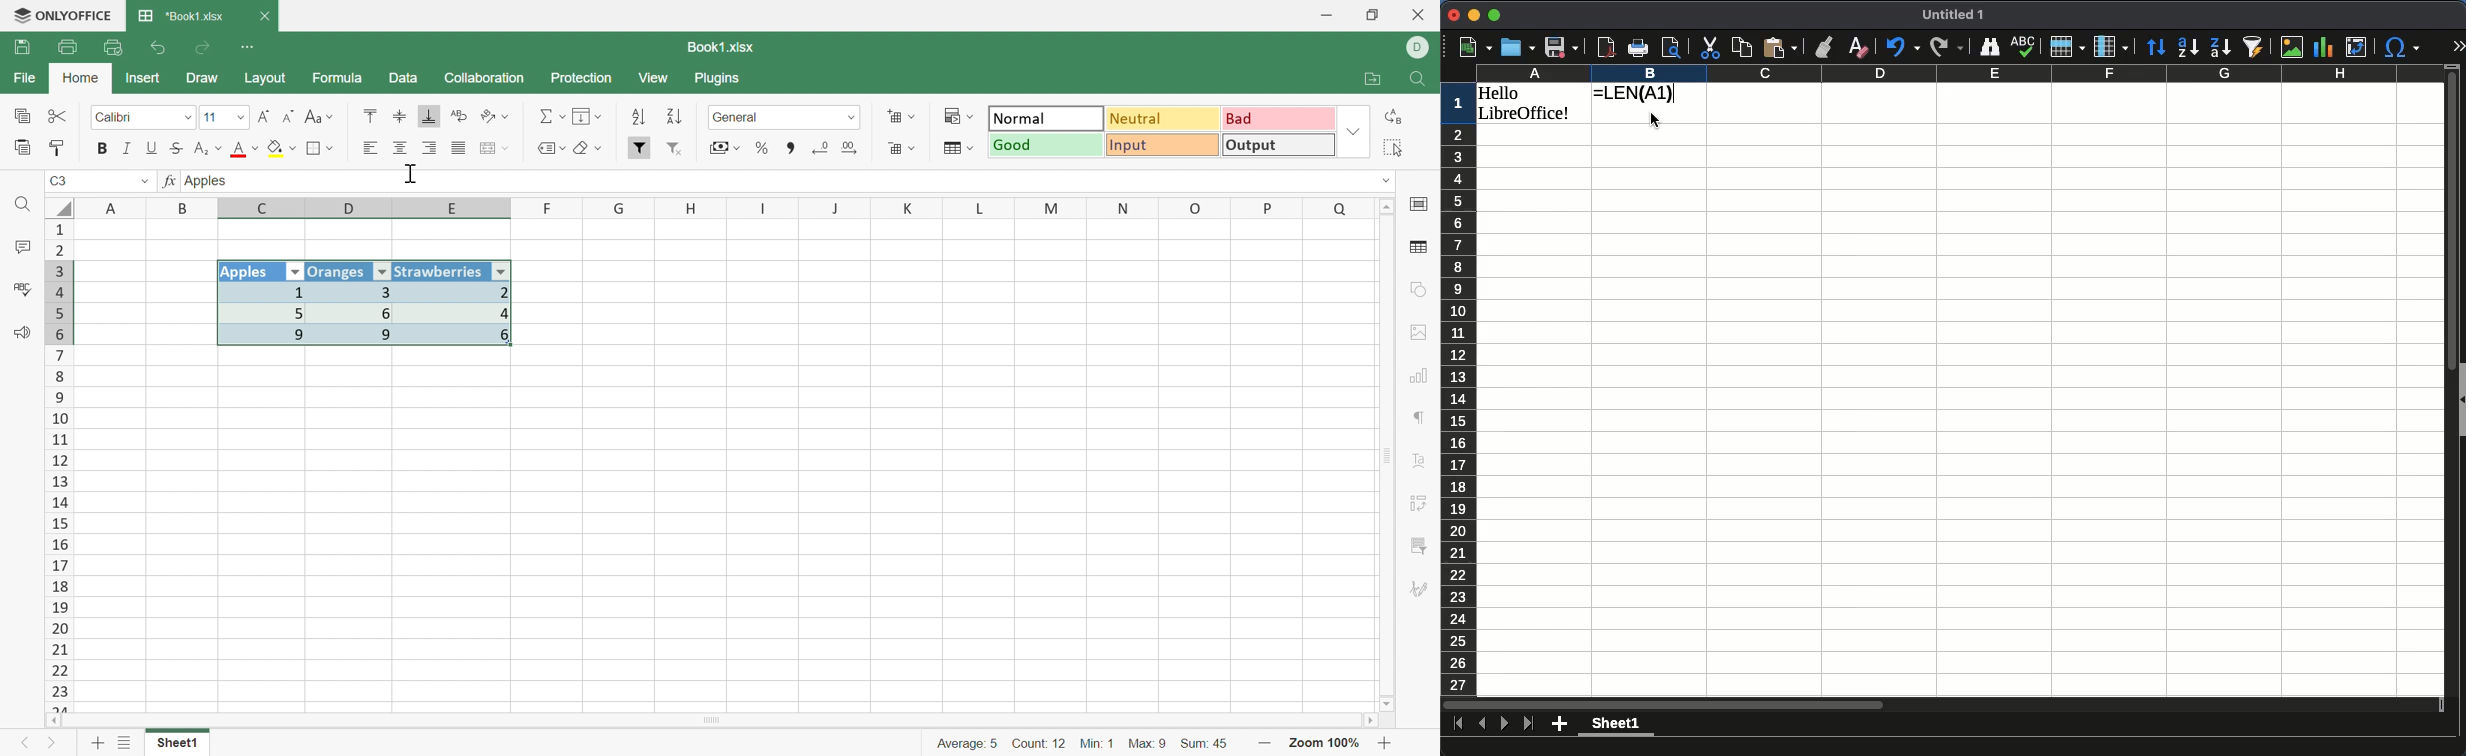  Describe the element at coordinates (159, 48) in the screenshot. I see `Undo` at that location.